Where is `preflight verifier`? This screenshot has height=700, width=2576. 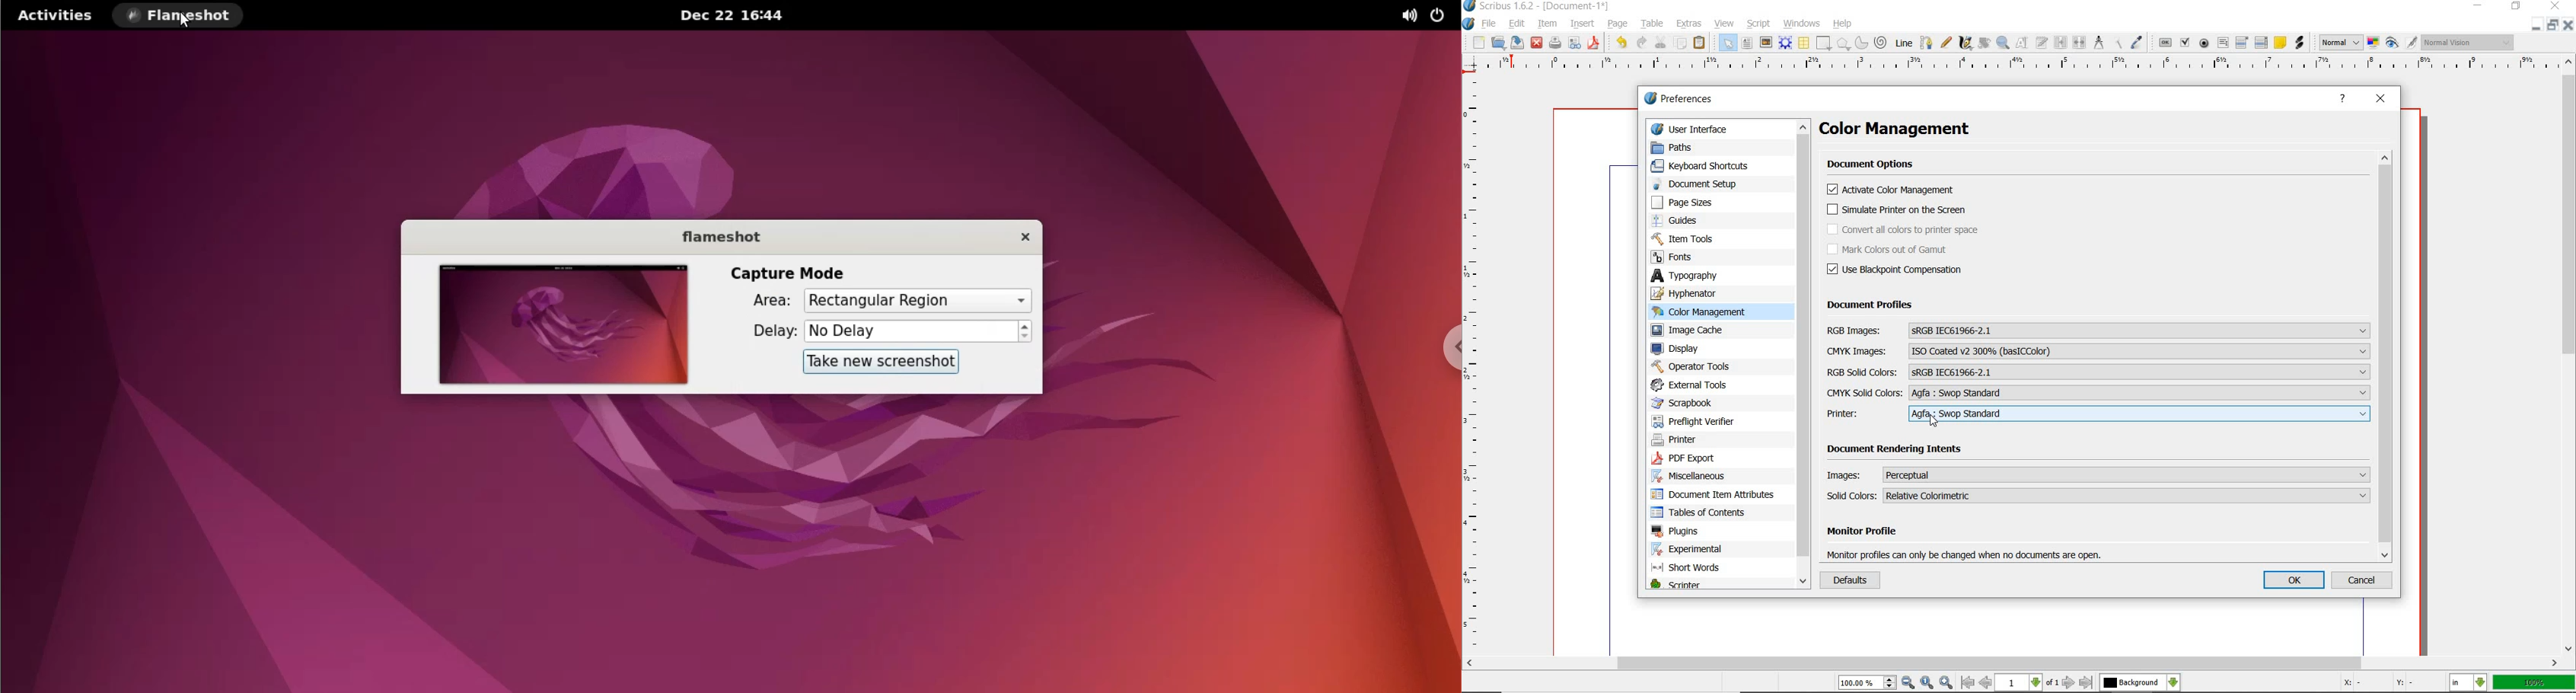
preflight verifier is located at coordinates (1576, 42).